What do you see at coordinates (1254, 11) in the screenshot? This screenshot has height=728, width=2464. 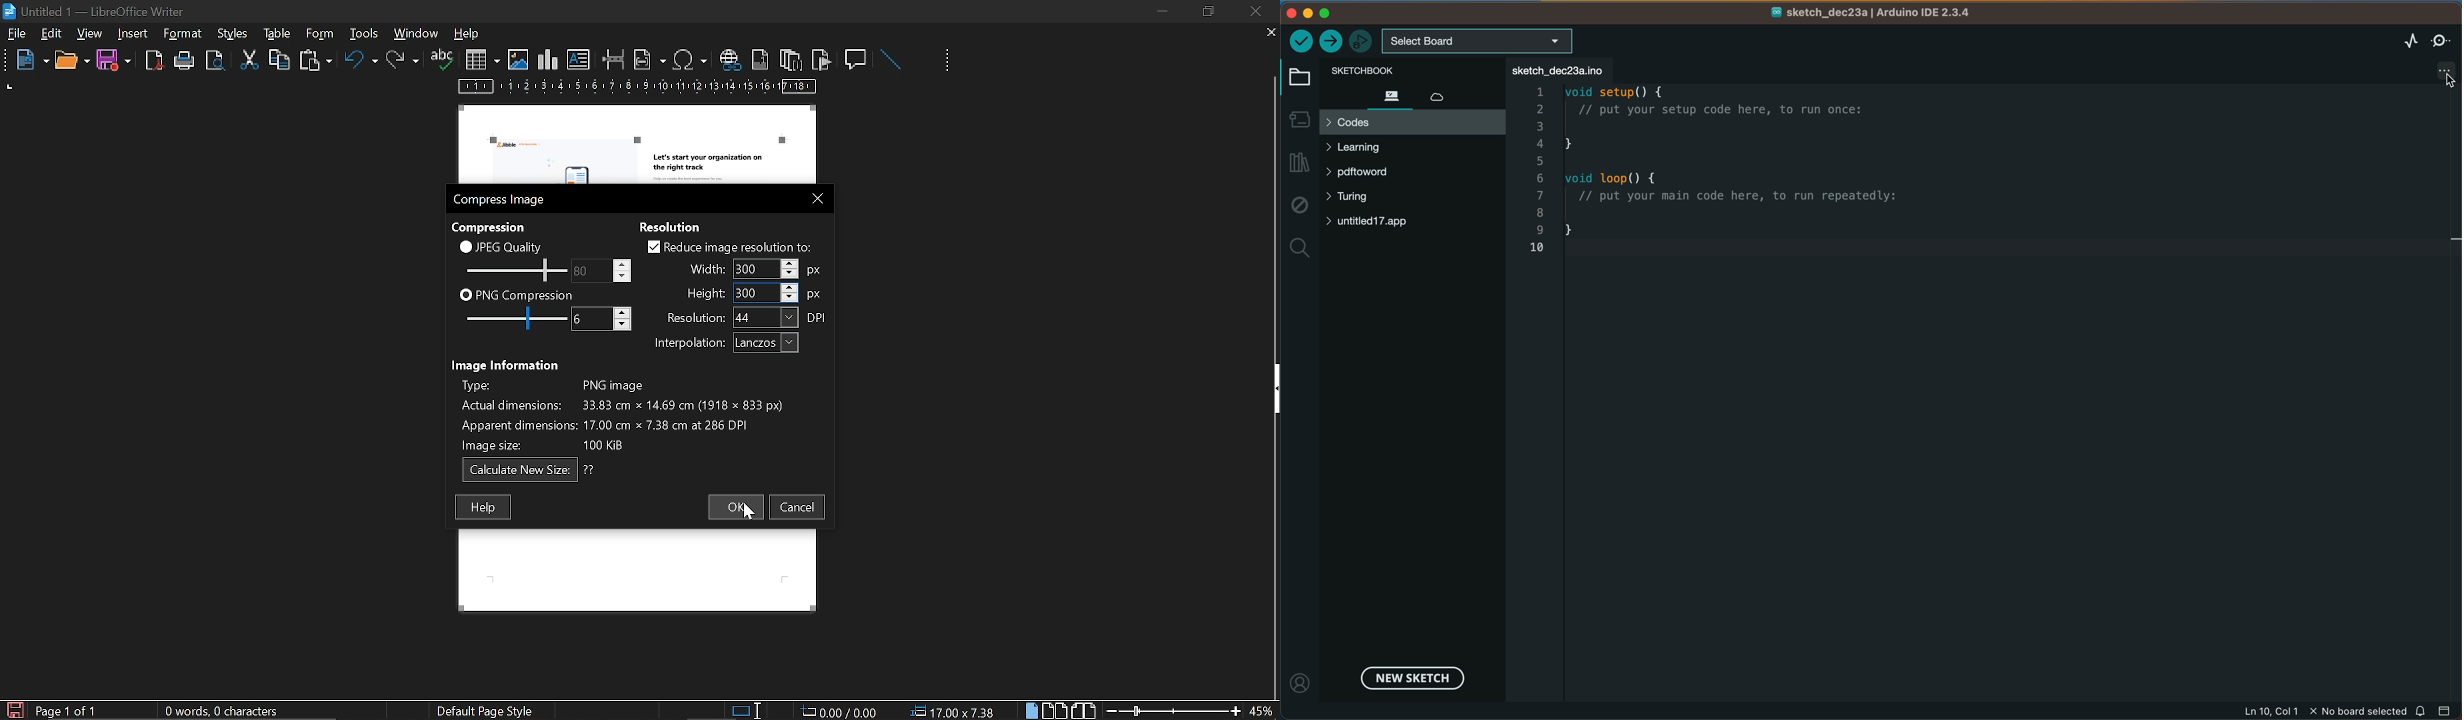 I see `close` at bounding box center [1254, 11].